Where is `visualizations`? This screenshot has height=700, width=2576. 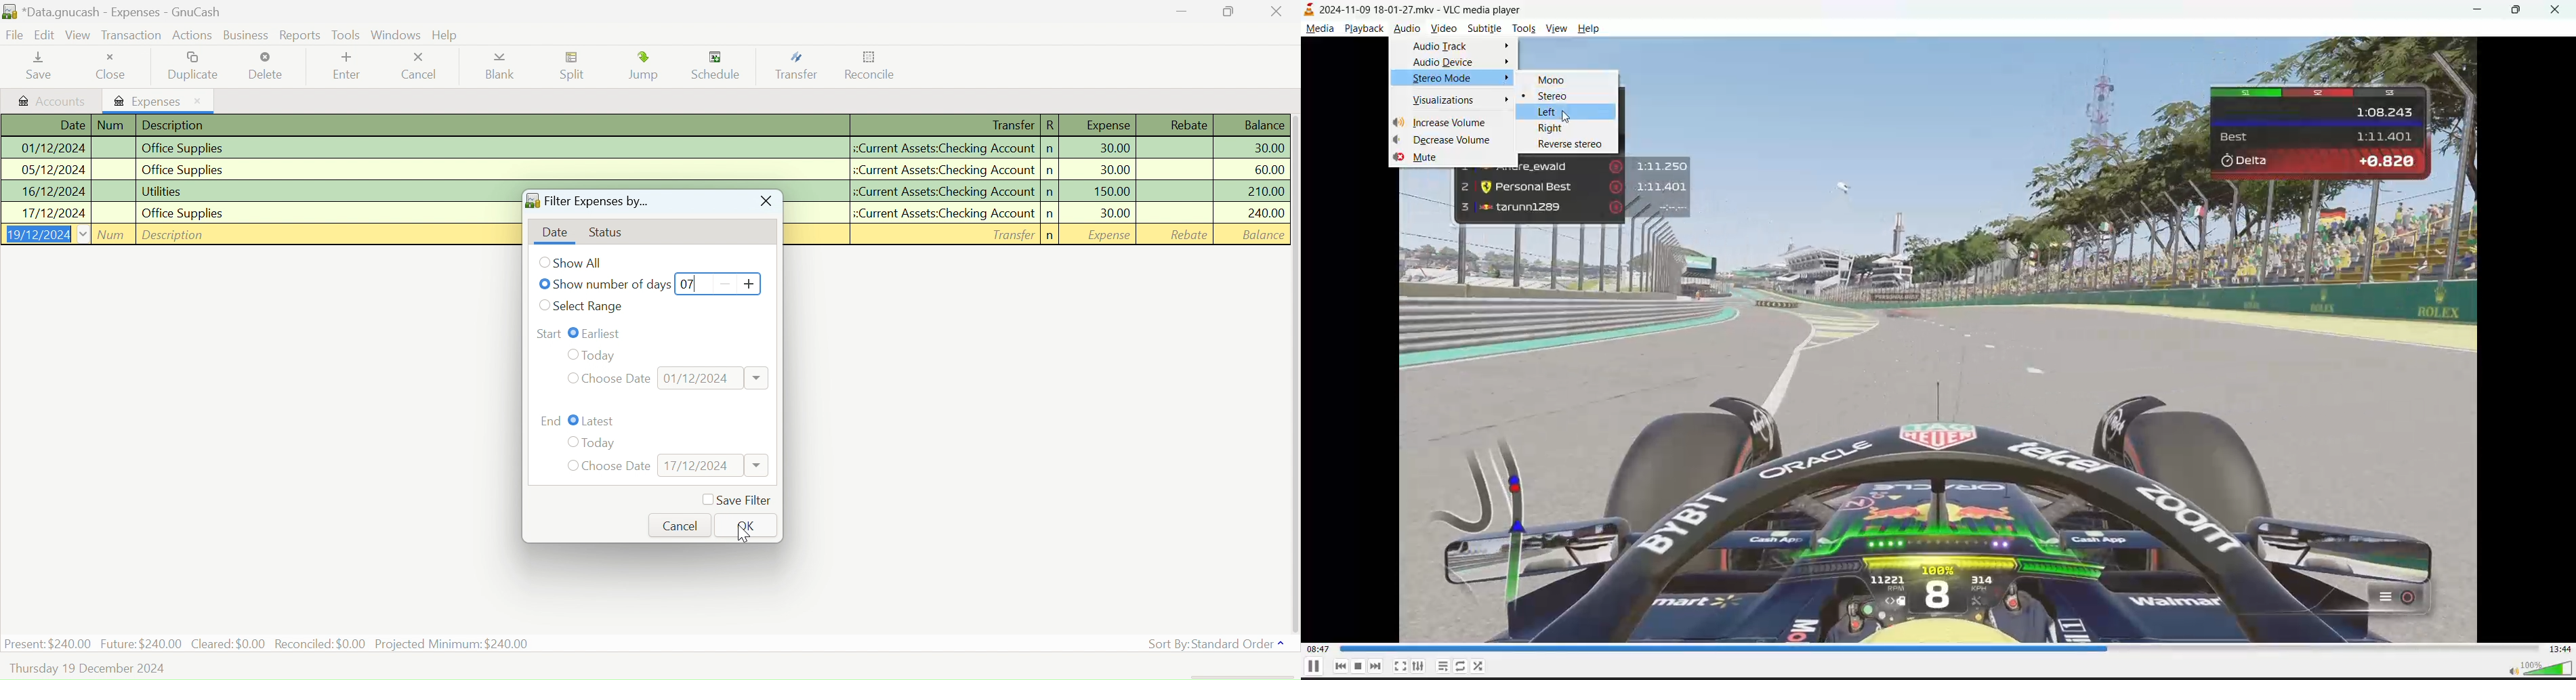 visualizations is located at coordinates (1446, 100).